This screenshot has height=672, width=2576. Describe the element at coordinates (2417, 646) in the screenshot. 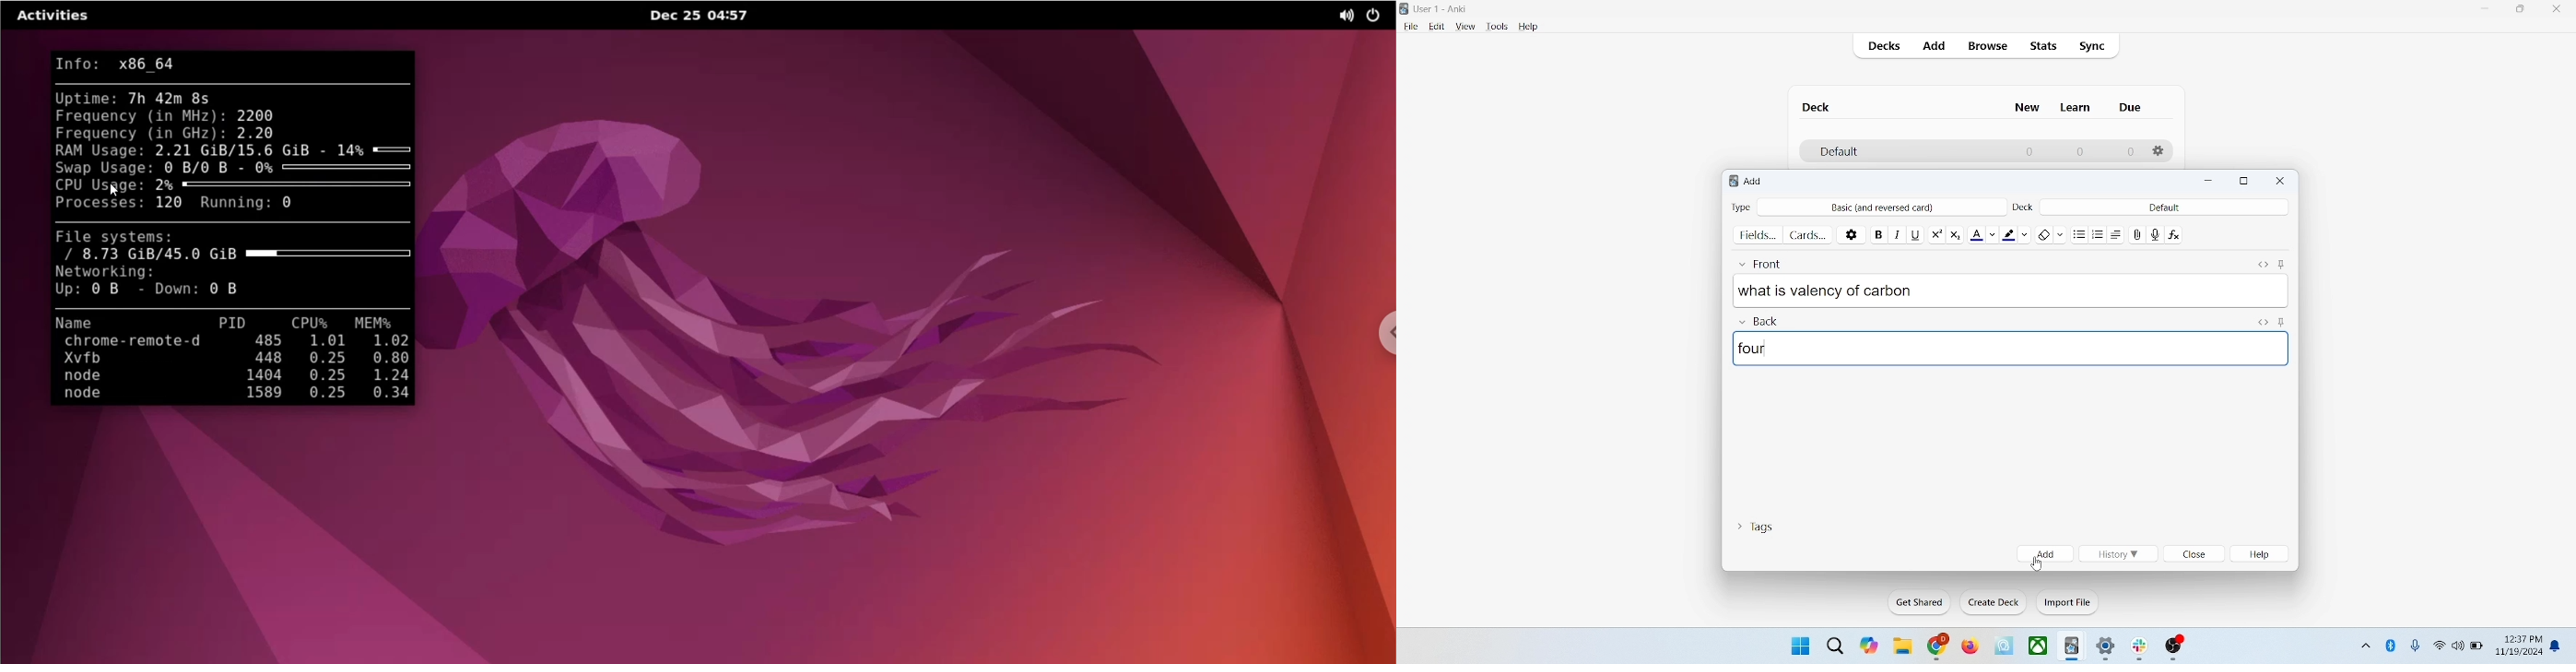

I see `microphone` at that location.